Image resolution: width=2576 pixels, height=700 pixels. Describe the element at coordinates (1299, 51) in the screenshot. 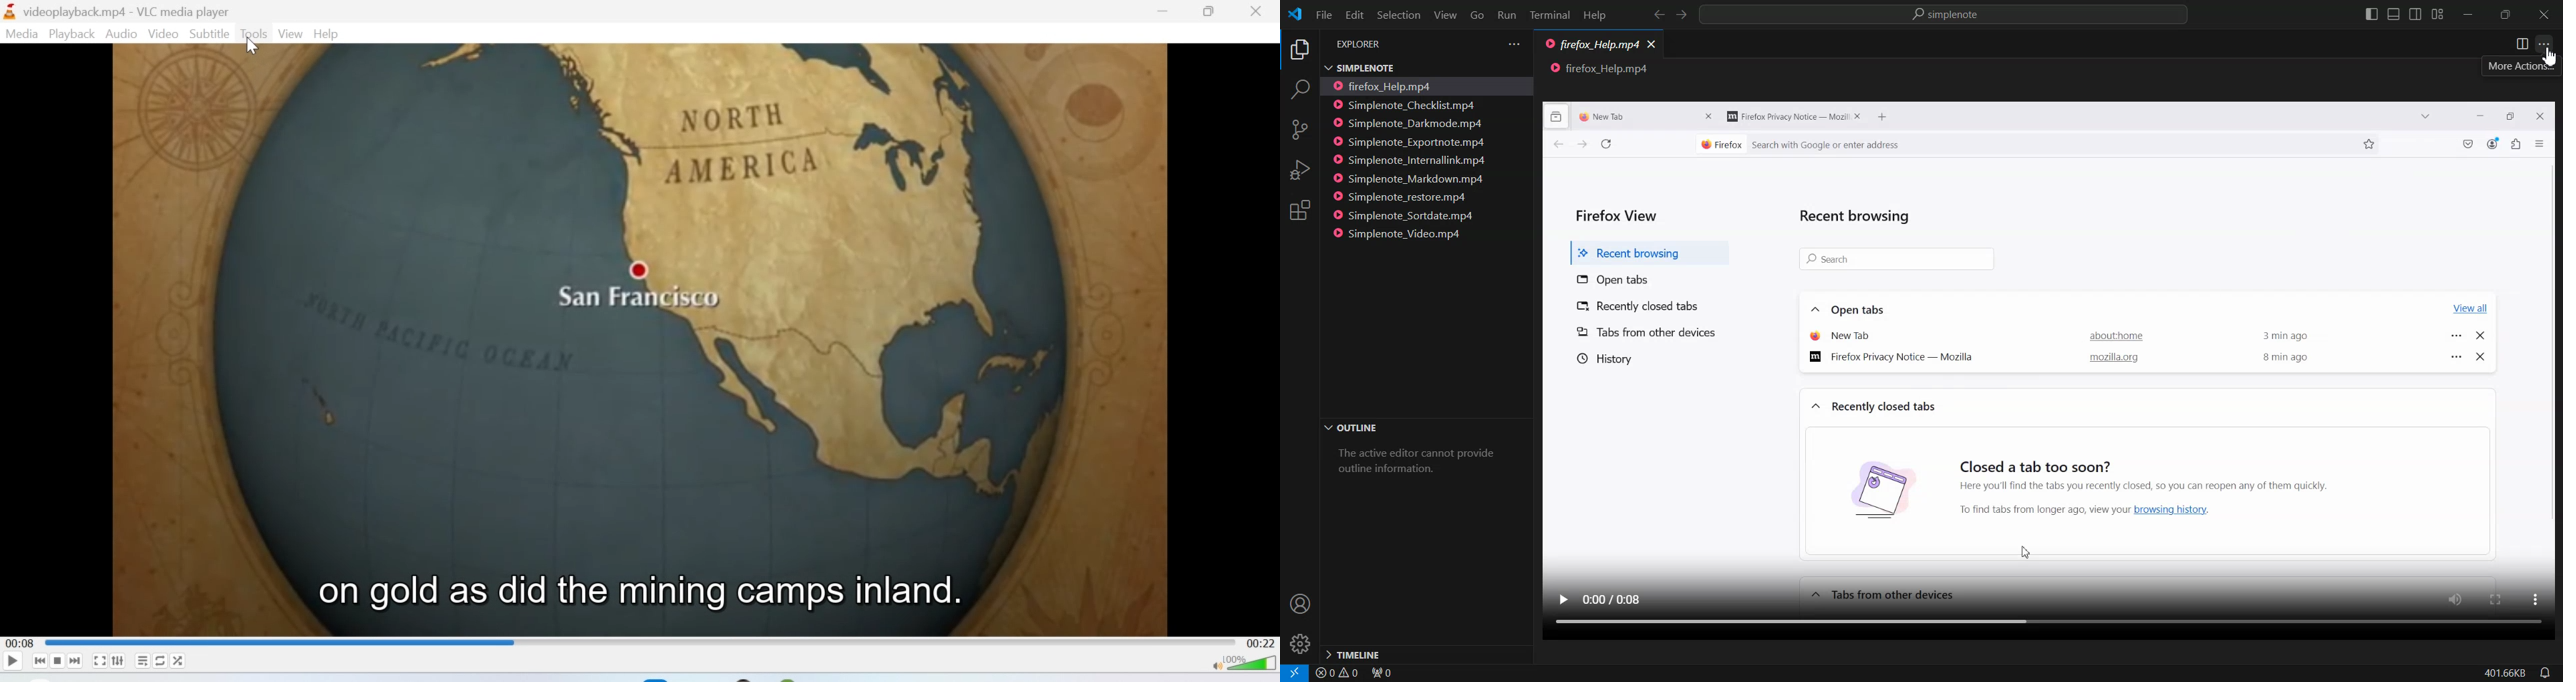

I see `Explorer` at that location.